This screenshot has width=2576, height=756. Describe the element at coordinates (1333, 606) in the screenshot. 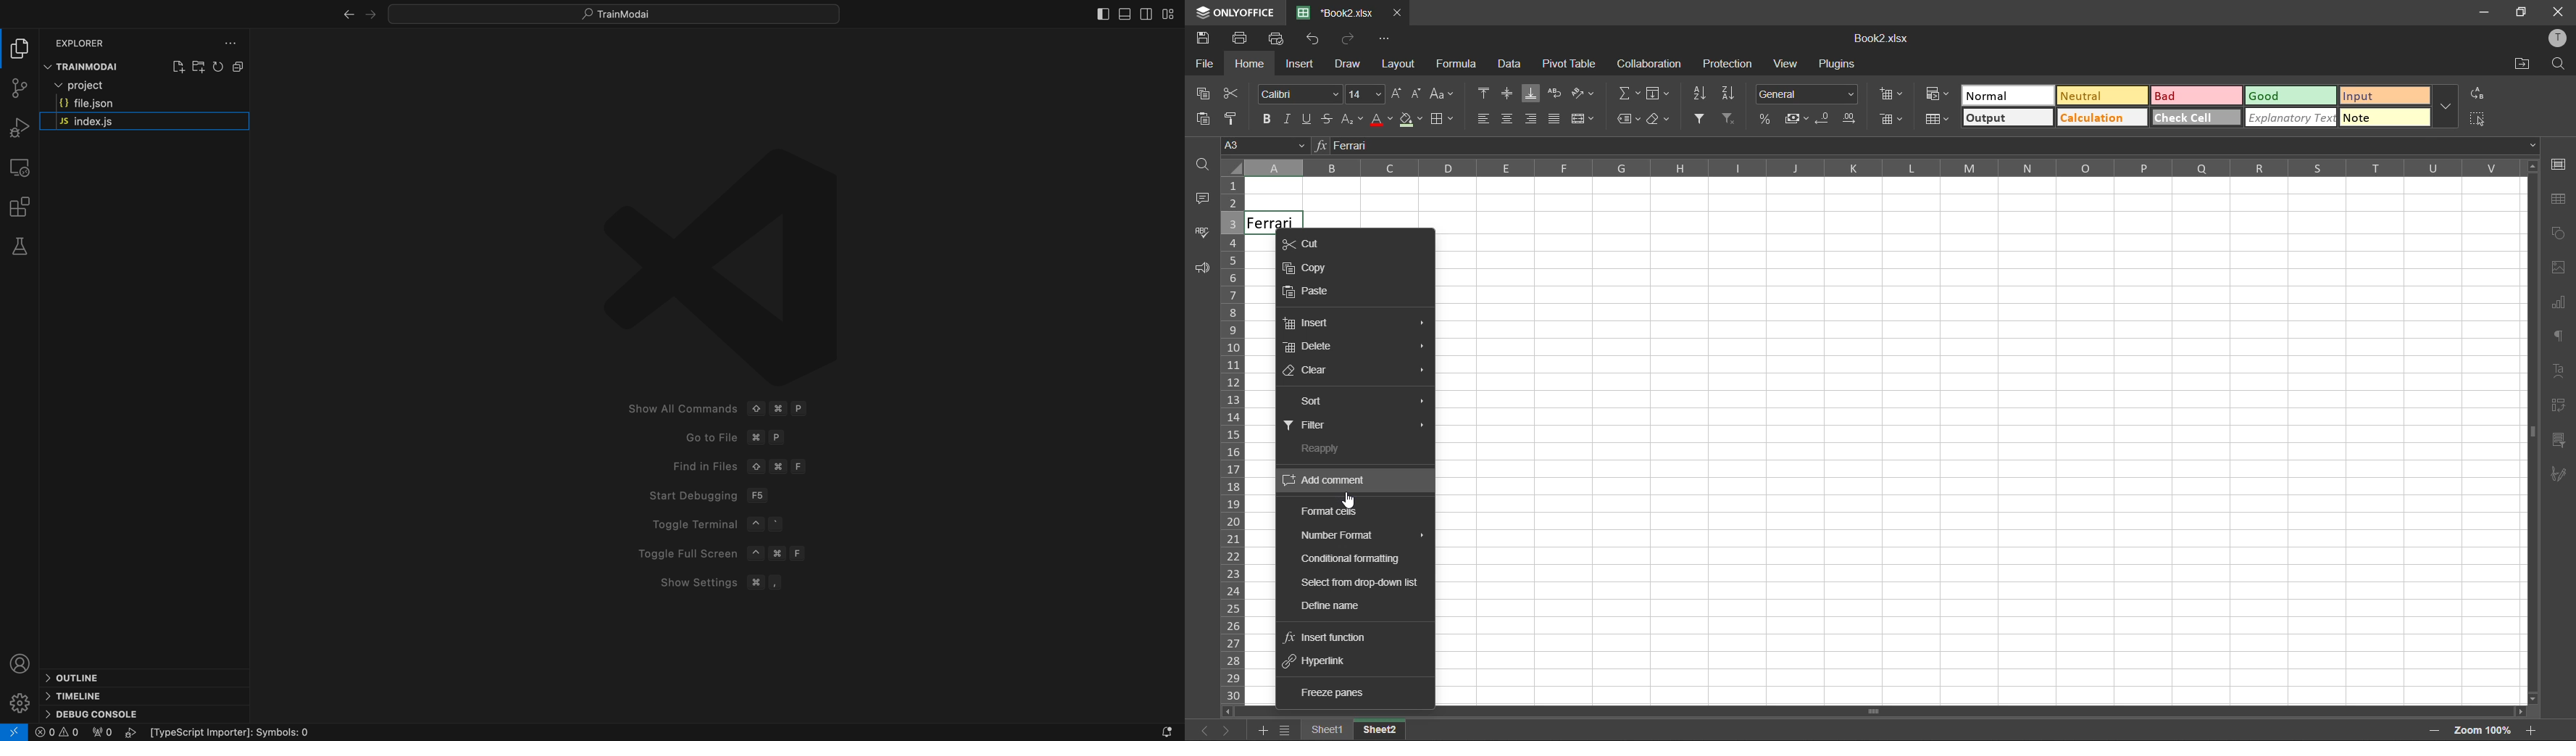

I see `define name` at that location.